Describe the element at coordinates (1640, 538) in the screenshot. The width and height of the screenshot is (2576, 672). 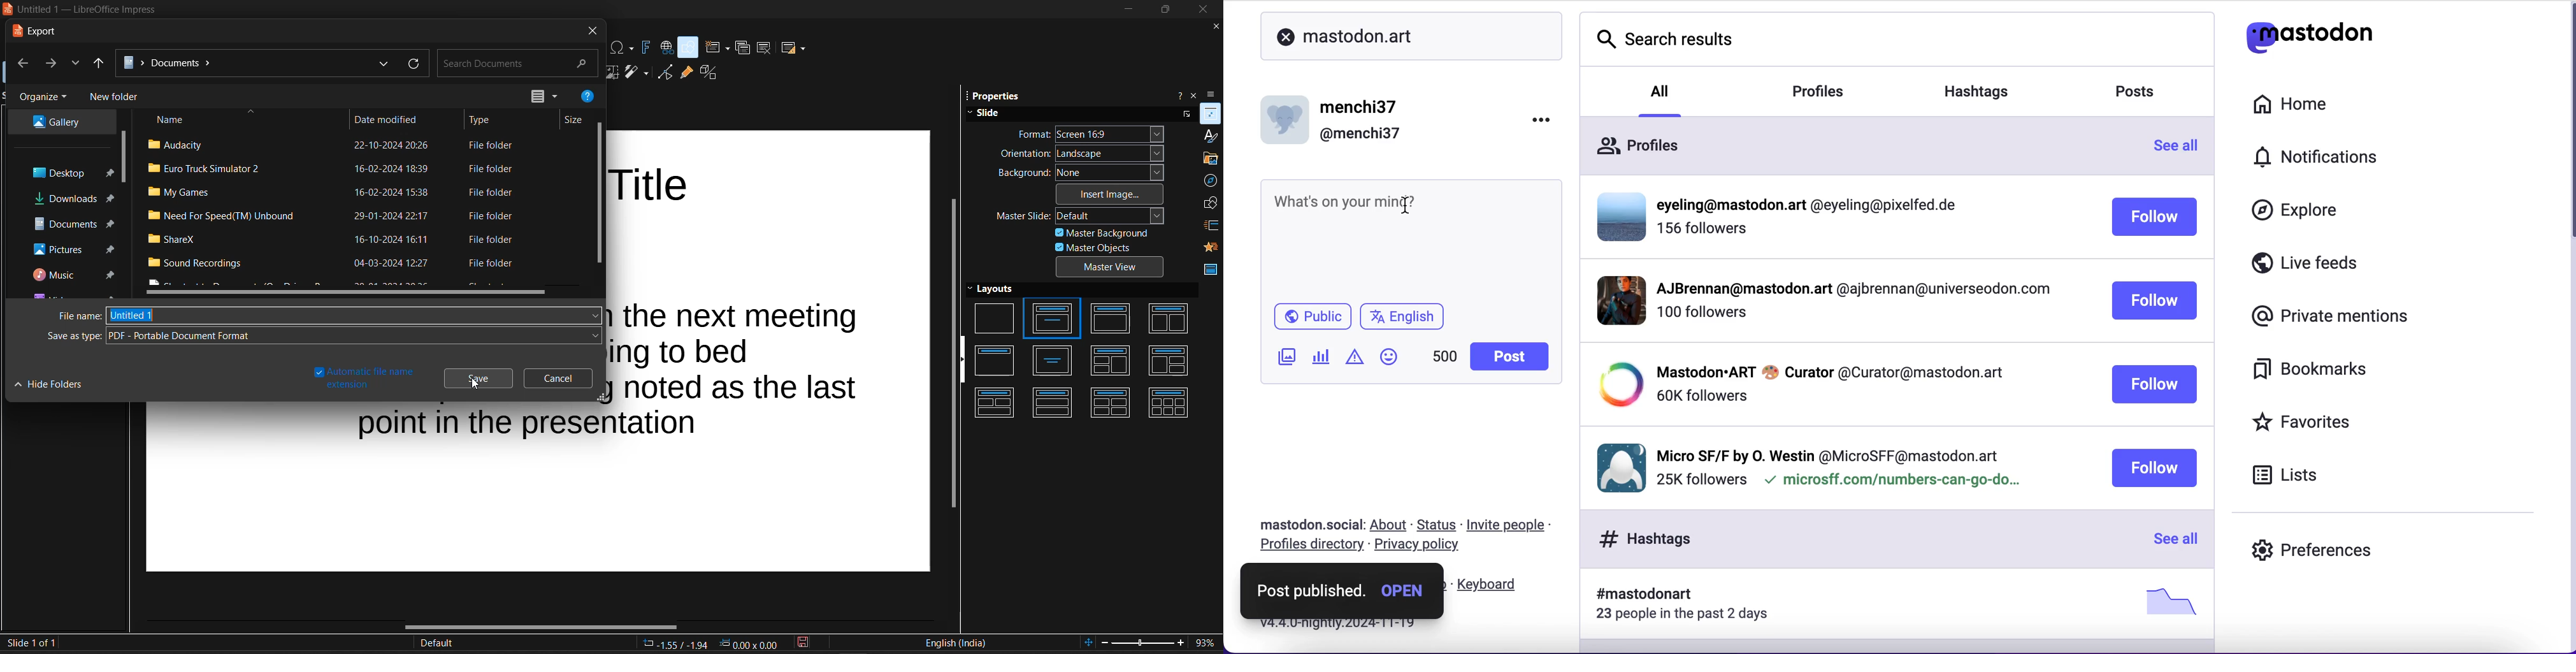
I see `hashtags` at that location.